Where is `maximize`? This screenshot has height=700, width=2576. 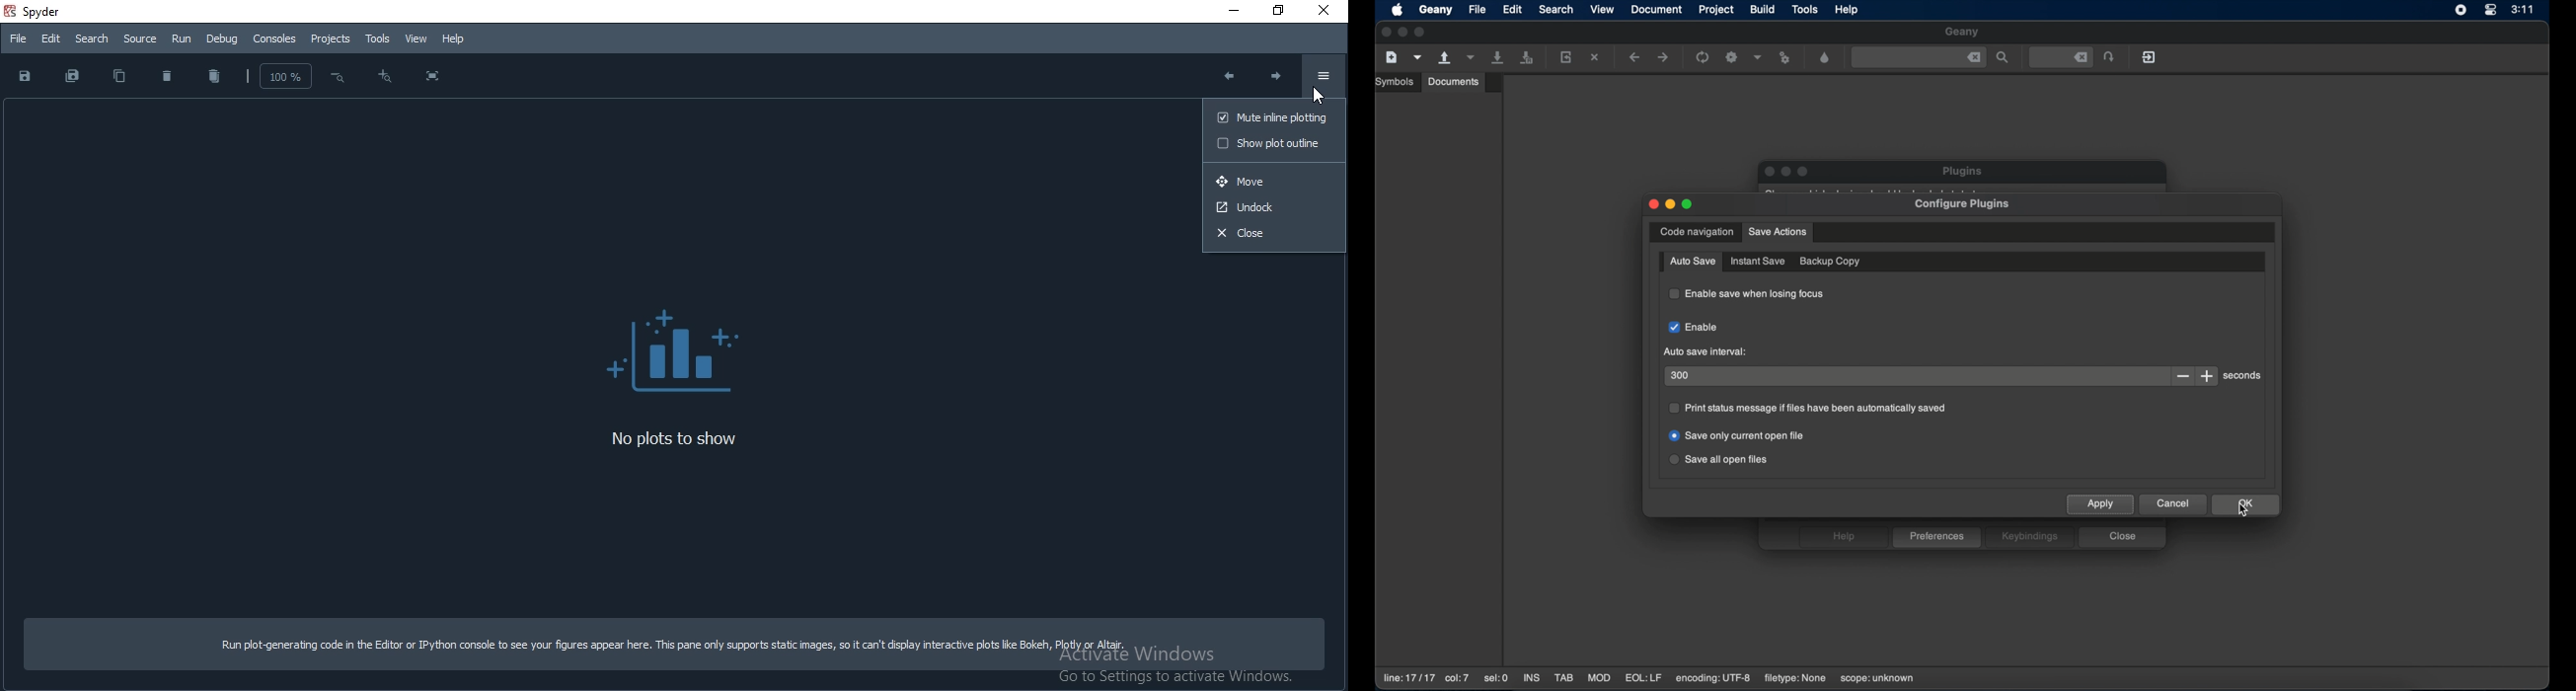
maximize is located at coordinates (1422, 32).